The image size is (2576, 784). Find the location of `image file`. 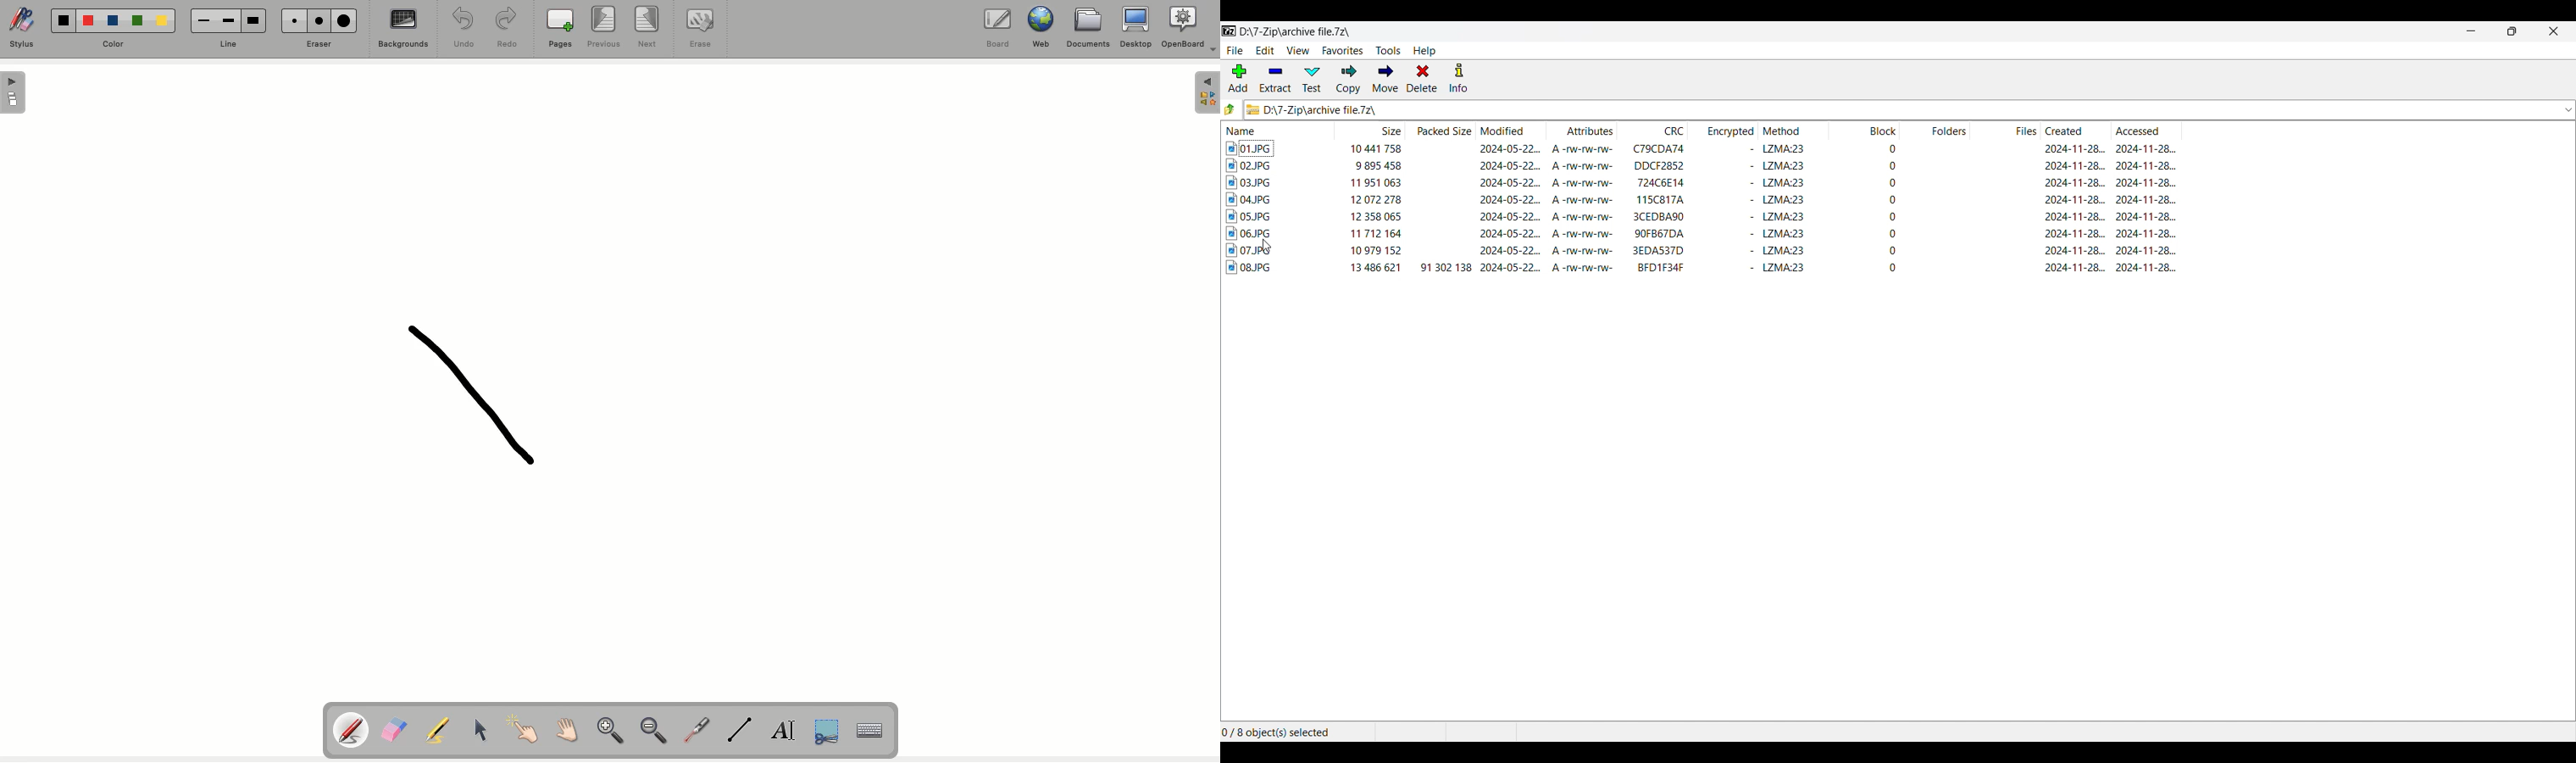

image file is located at coordinates (1249, 268).